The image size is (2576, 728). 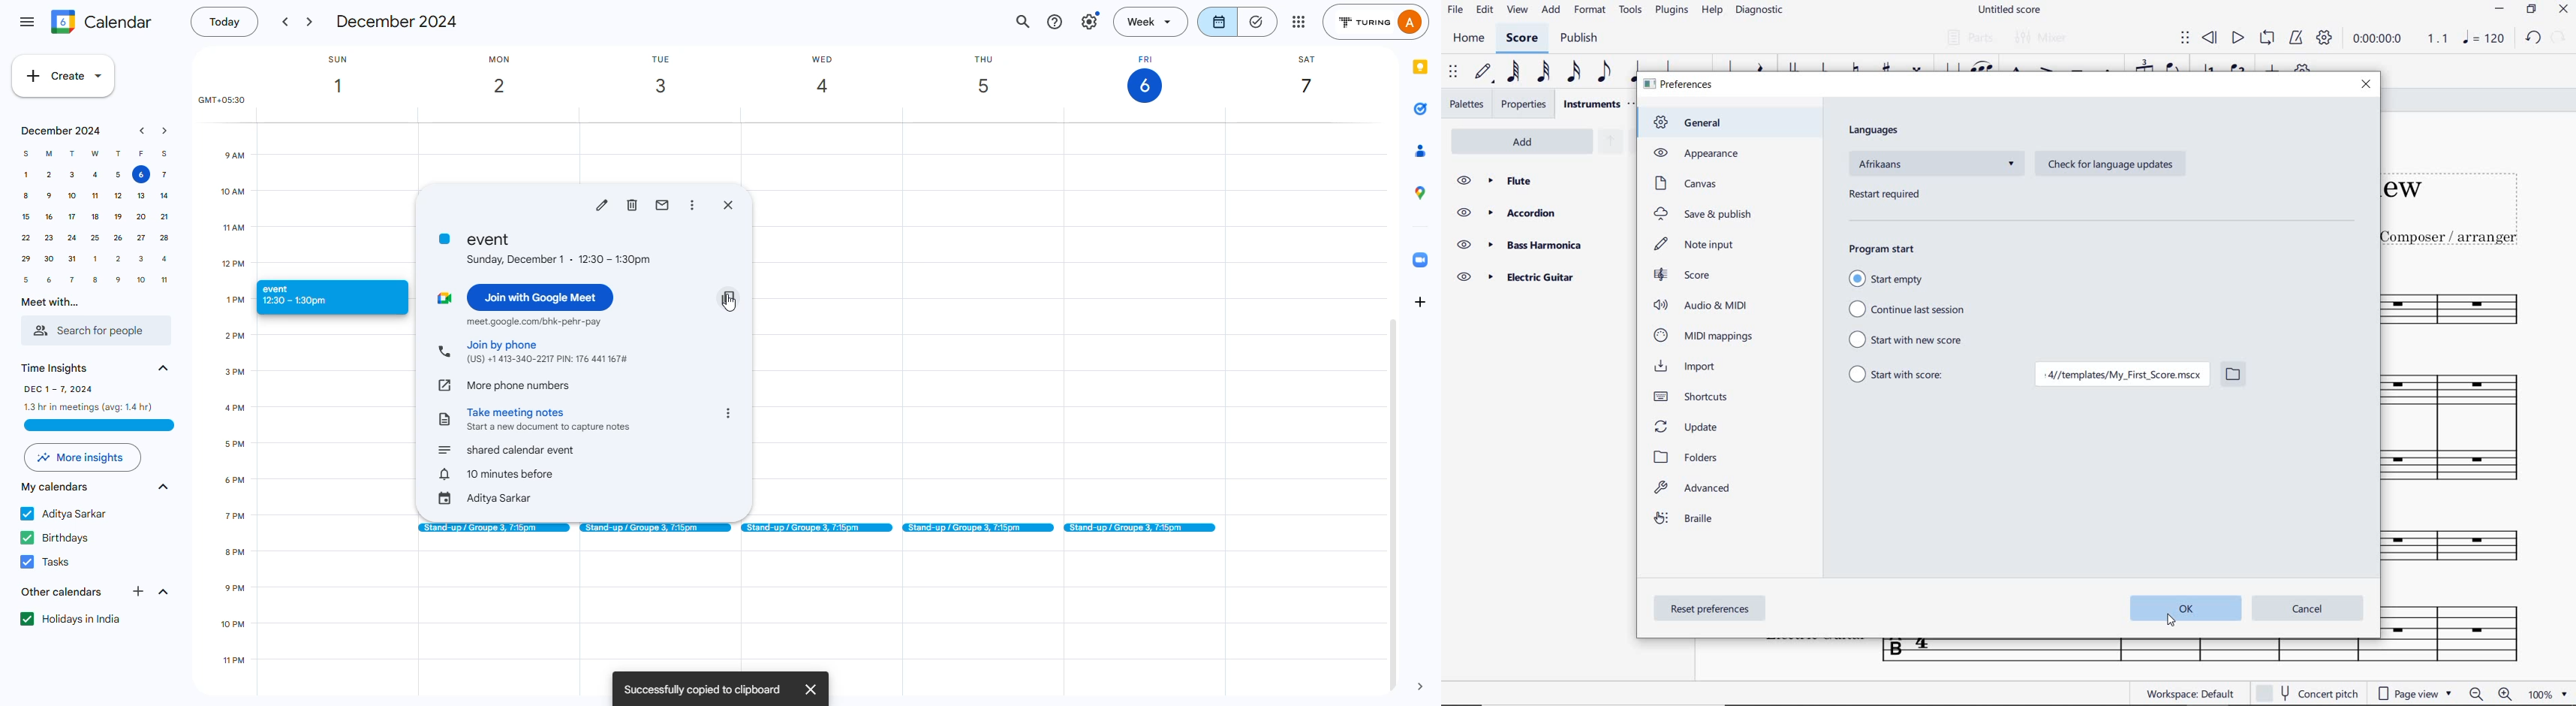 I want to click on publish, so click(x=1582, y=39).